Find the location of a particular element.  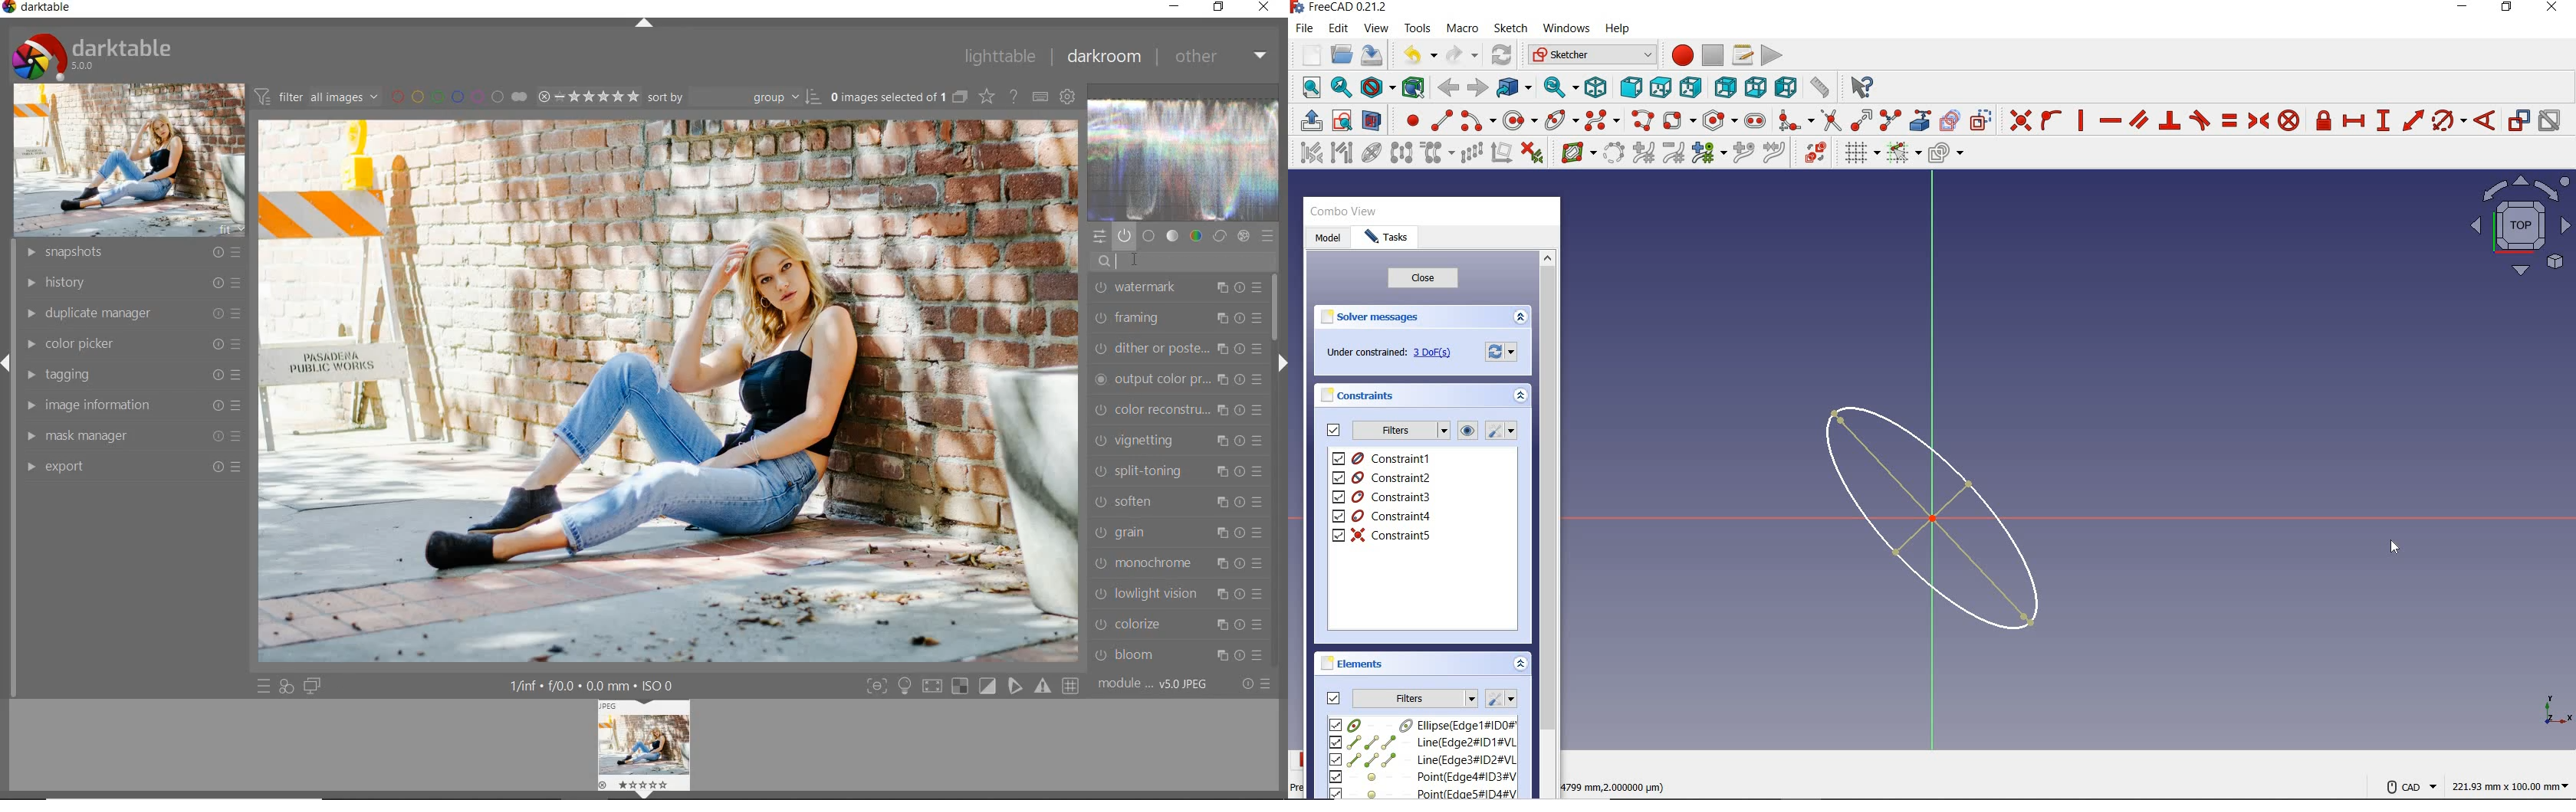

view section is located at coordinates (1375, 120).